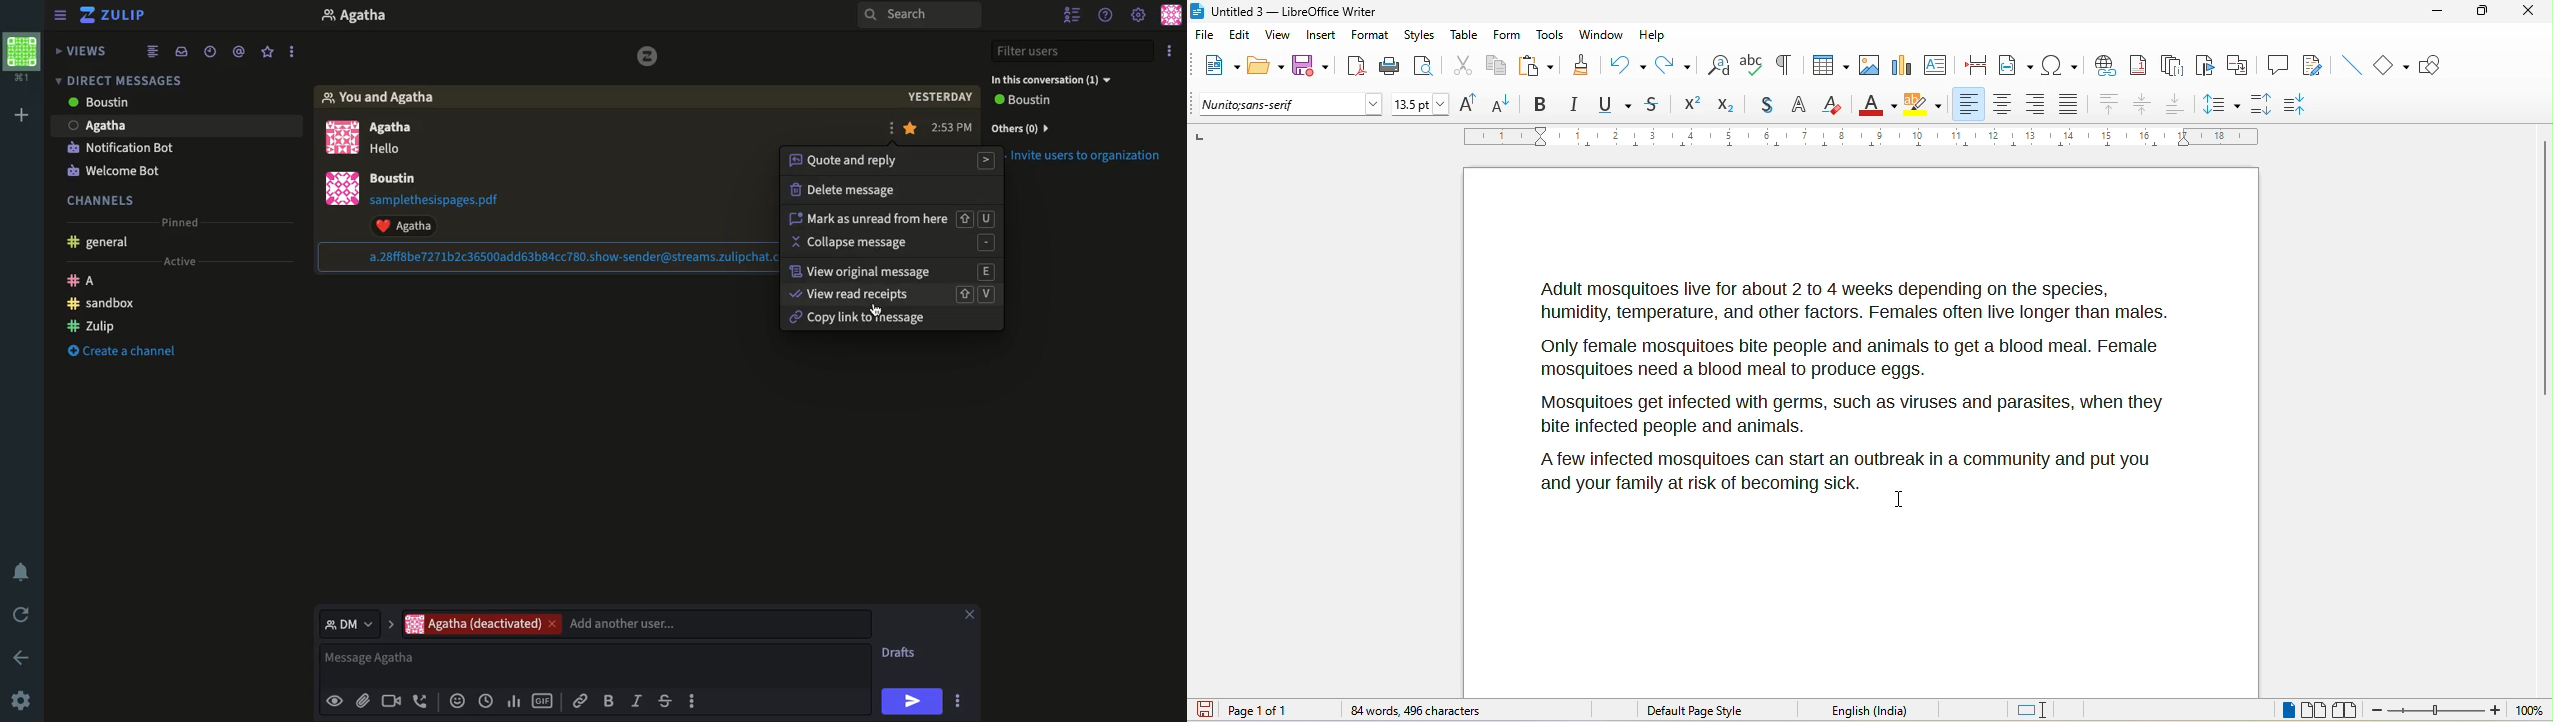 This screenshot has height=728, width=2576. I want to click on default page style, so click(1698, 711).